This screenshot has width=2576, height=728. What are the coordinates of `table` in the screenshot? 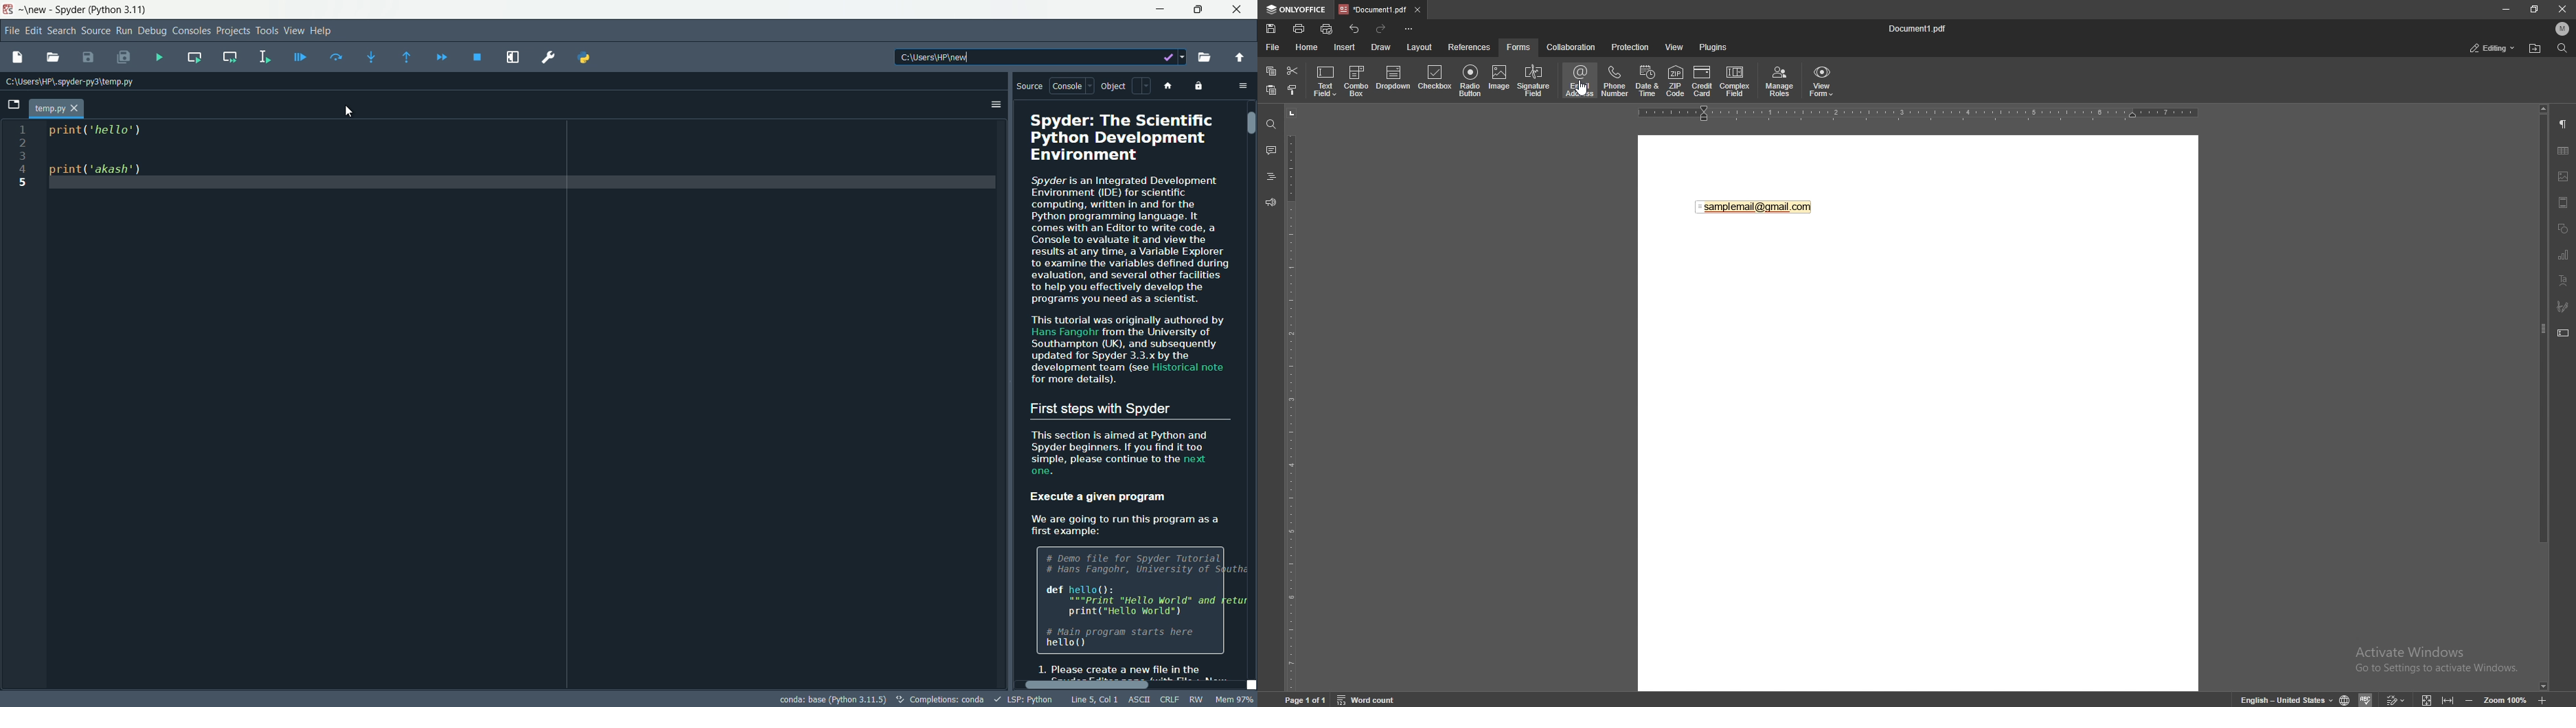 It's located at (2563, 151).